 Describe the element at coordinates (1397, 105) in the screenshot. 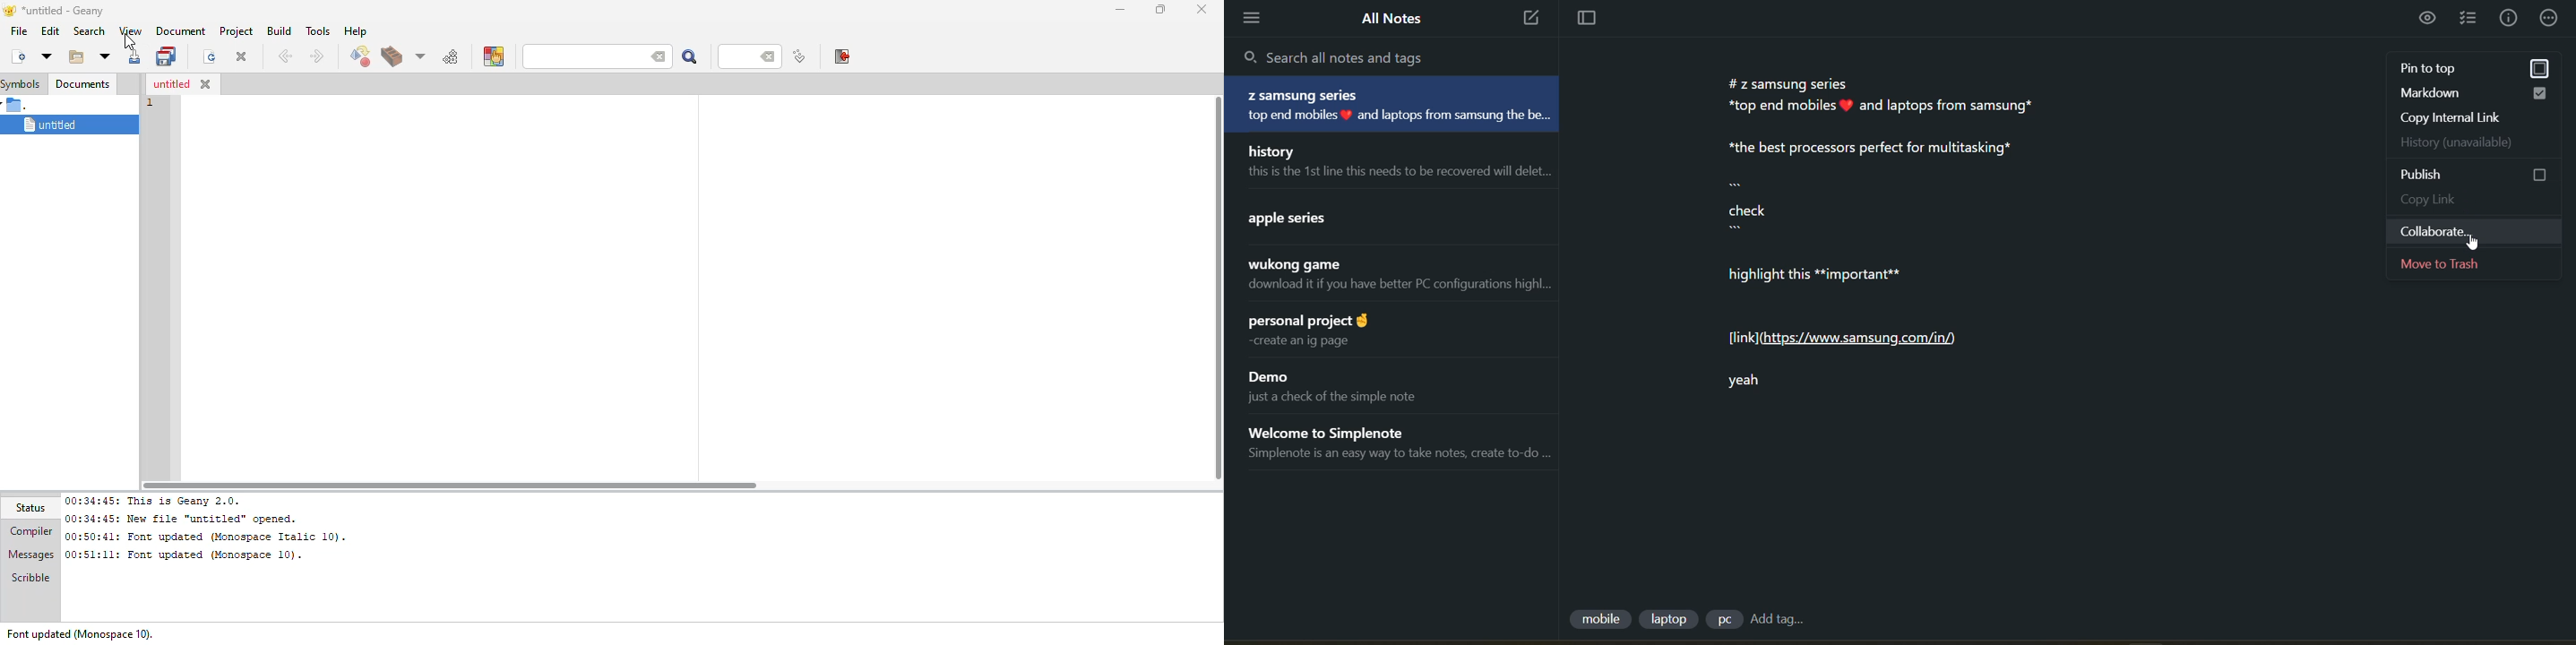

I see `note title and preview` at that location.